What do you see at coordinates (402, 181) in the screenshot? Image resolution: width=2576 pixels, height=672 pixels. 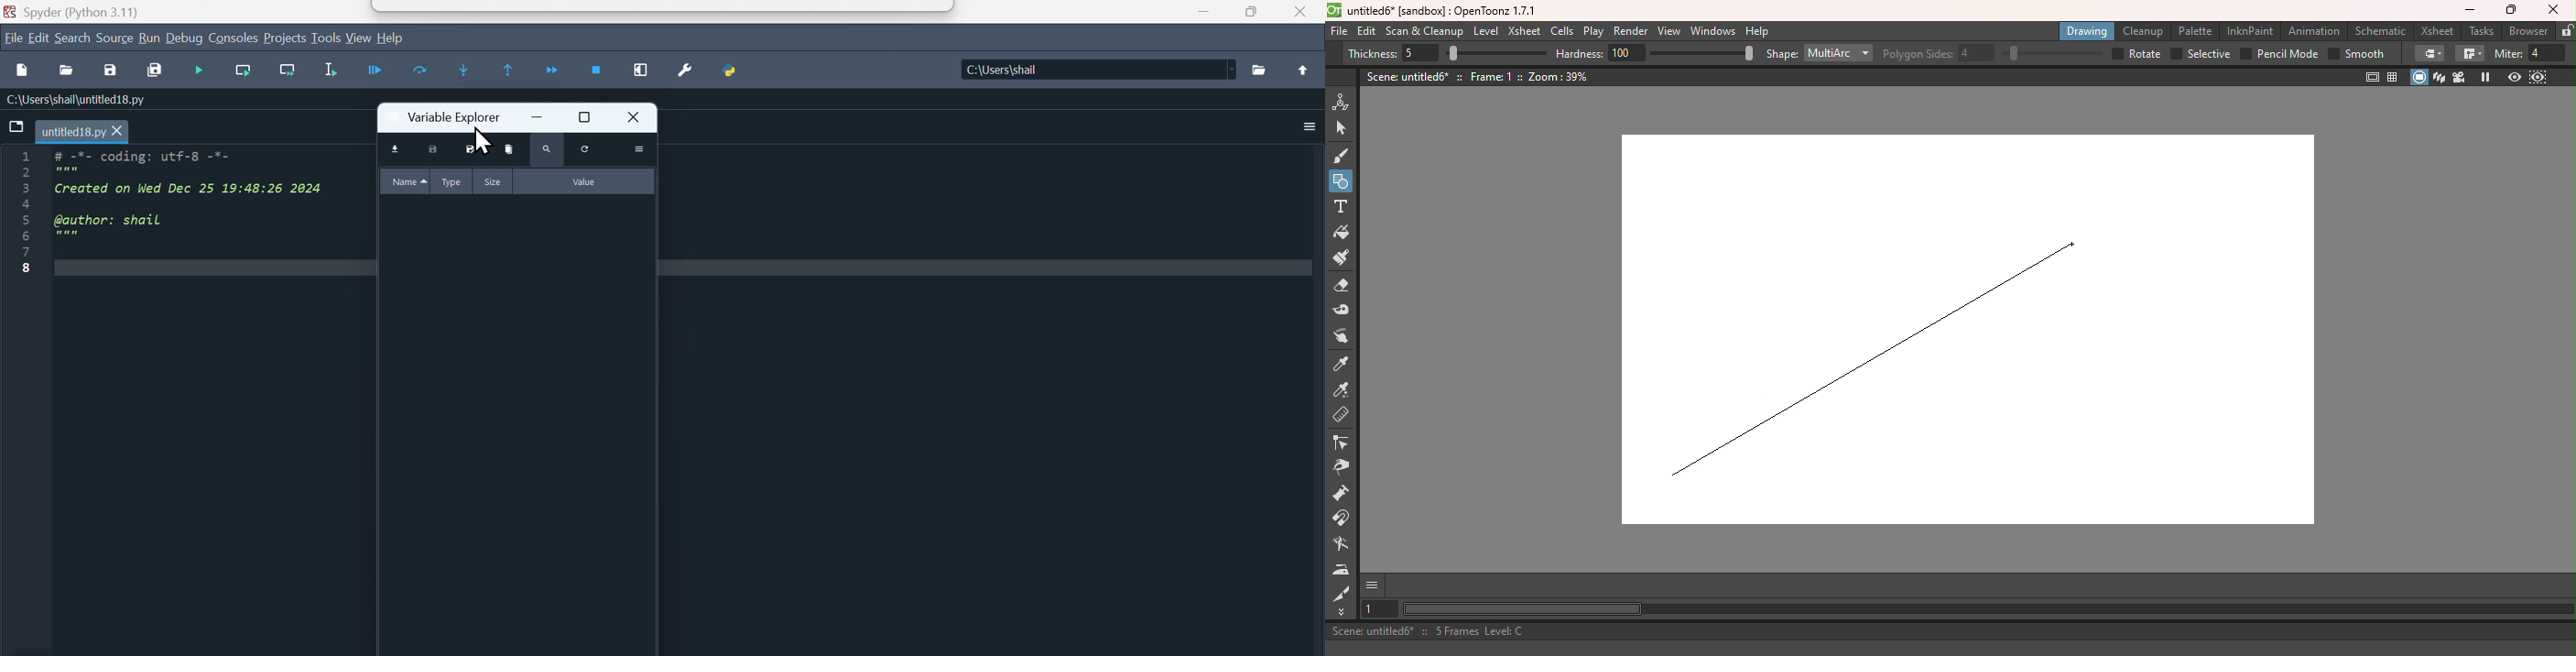 I see `name ` at bounding box center [402, 181].